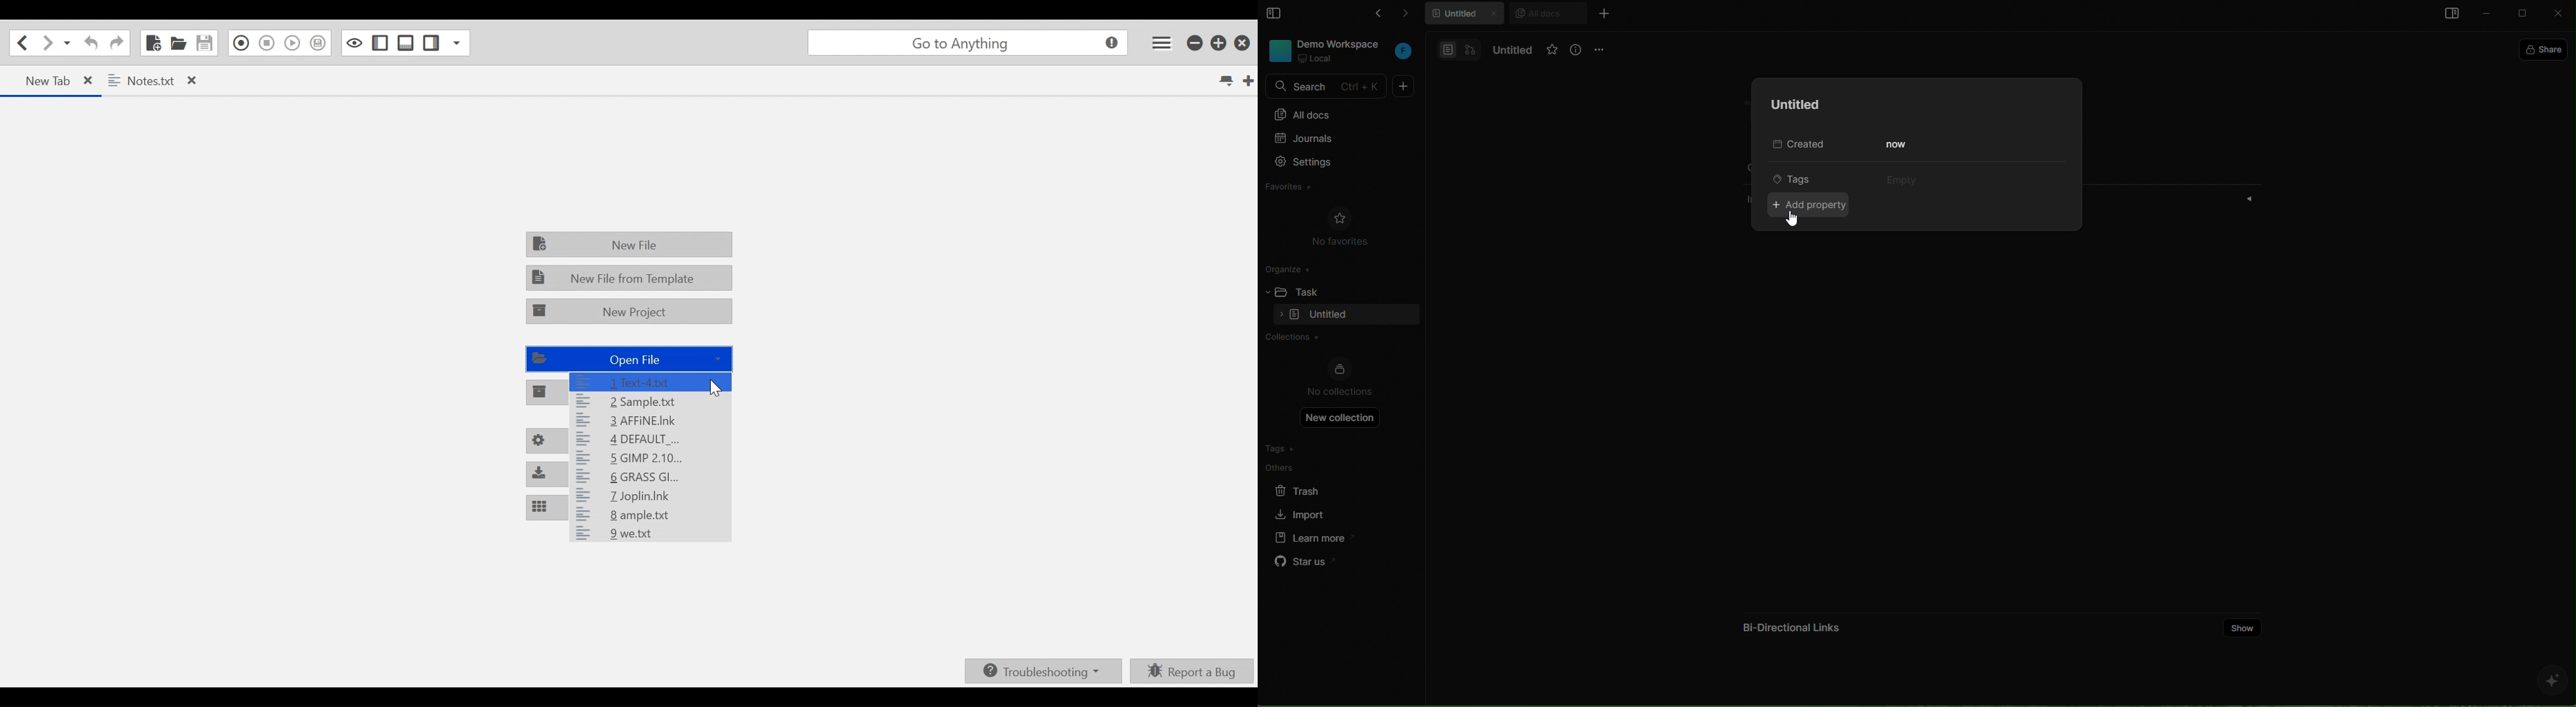 This screenshot has height=728, width=2576. I want to click on docs, so click(1459, 49).